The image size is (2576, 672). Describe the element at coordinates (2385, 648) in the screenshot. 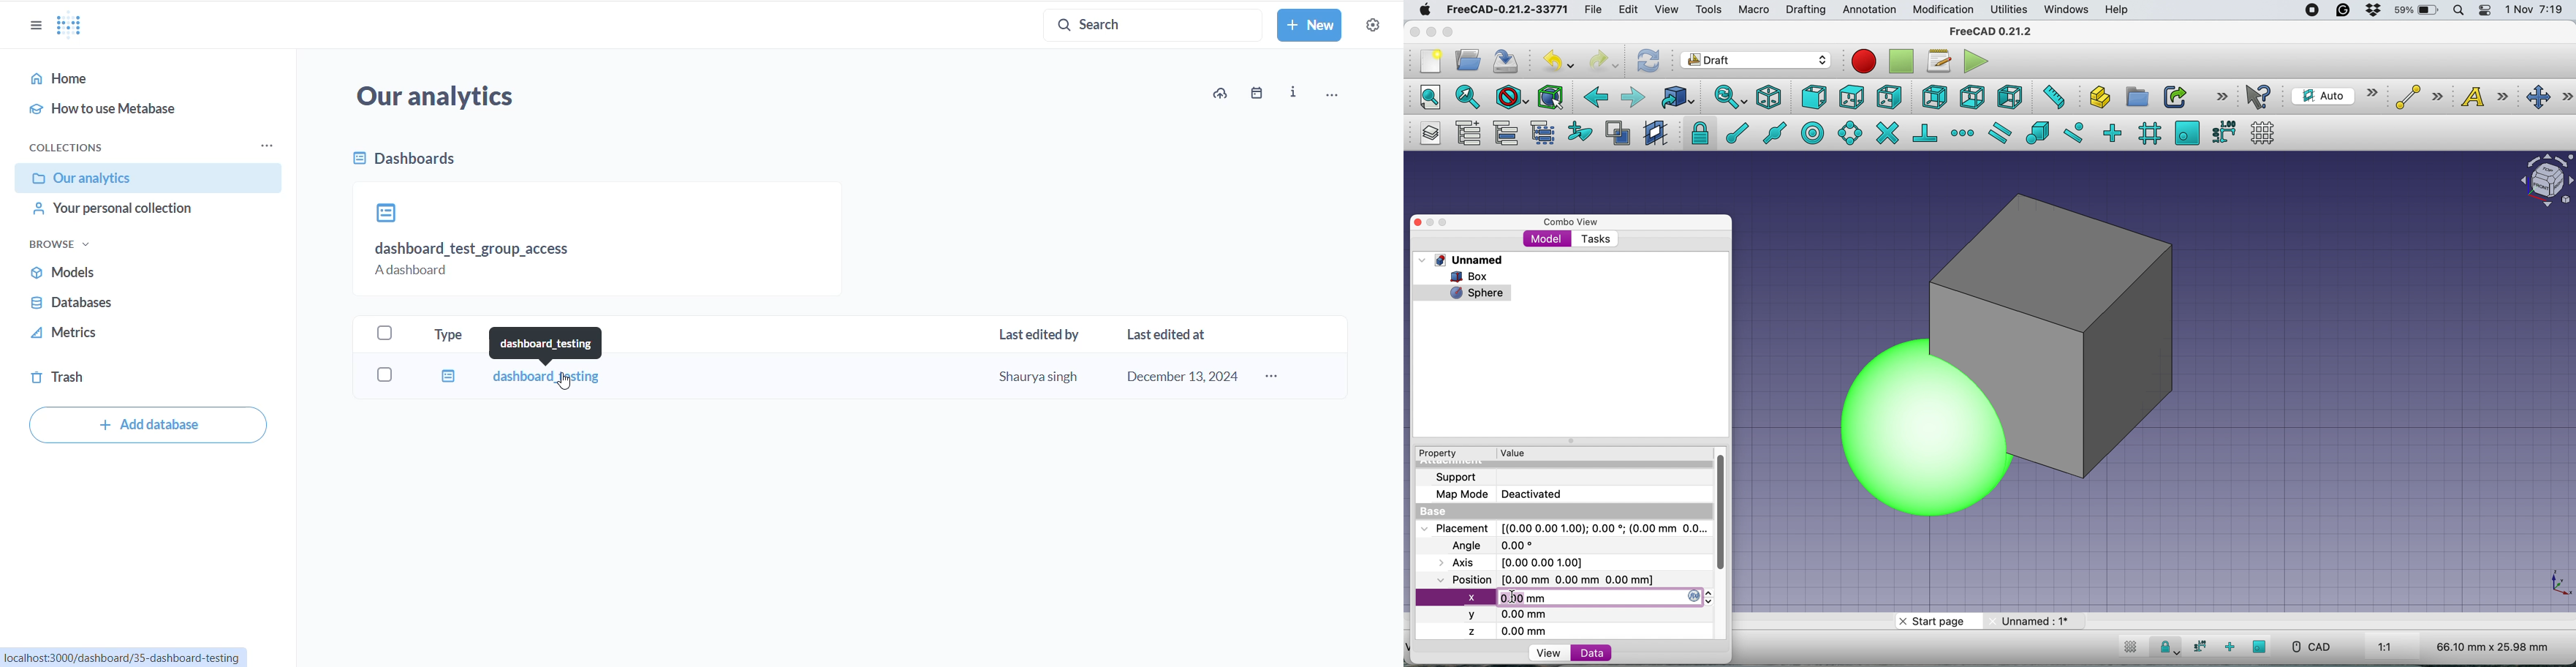

I see `aspect ratio` at that location.